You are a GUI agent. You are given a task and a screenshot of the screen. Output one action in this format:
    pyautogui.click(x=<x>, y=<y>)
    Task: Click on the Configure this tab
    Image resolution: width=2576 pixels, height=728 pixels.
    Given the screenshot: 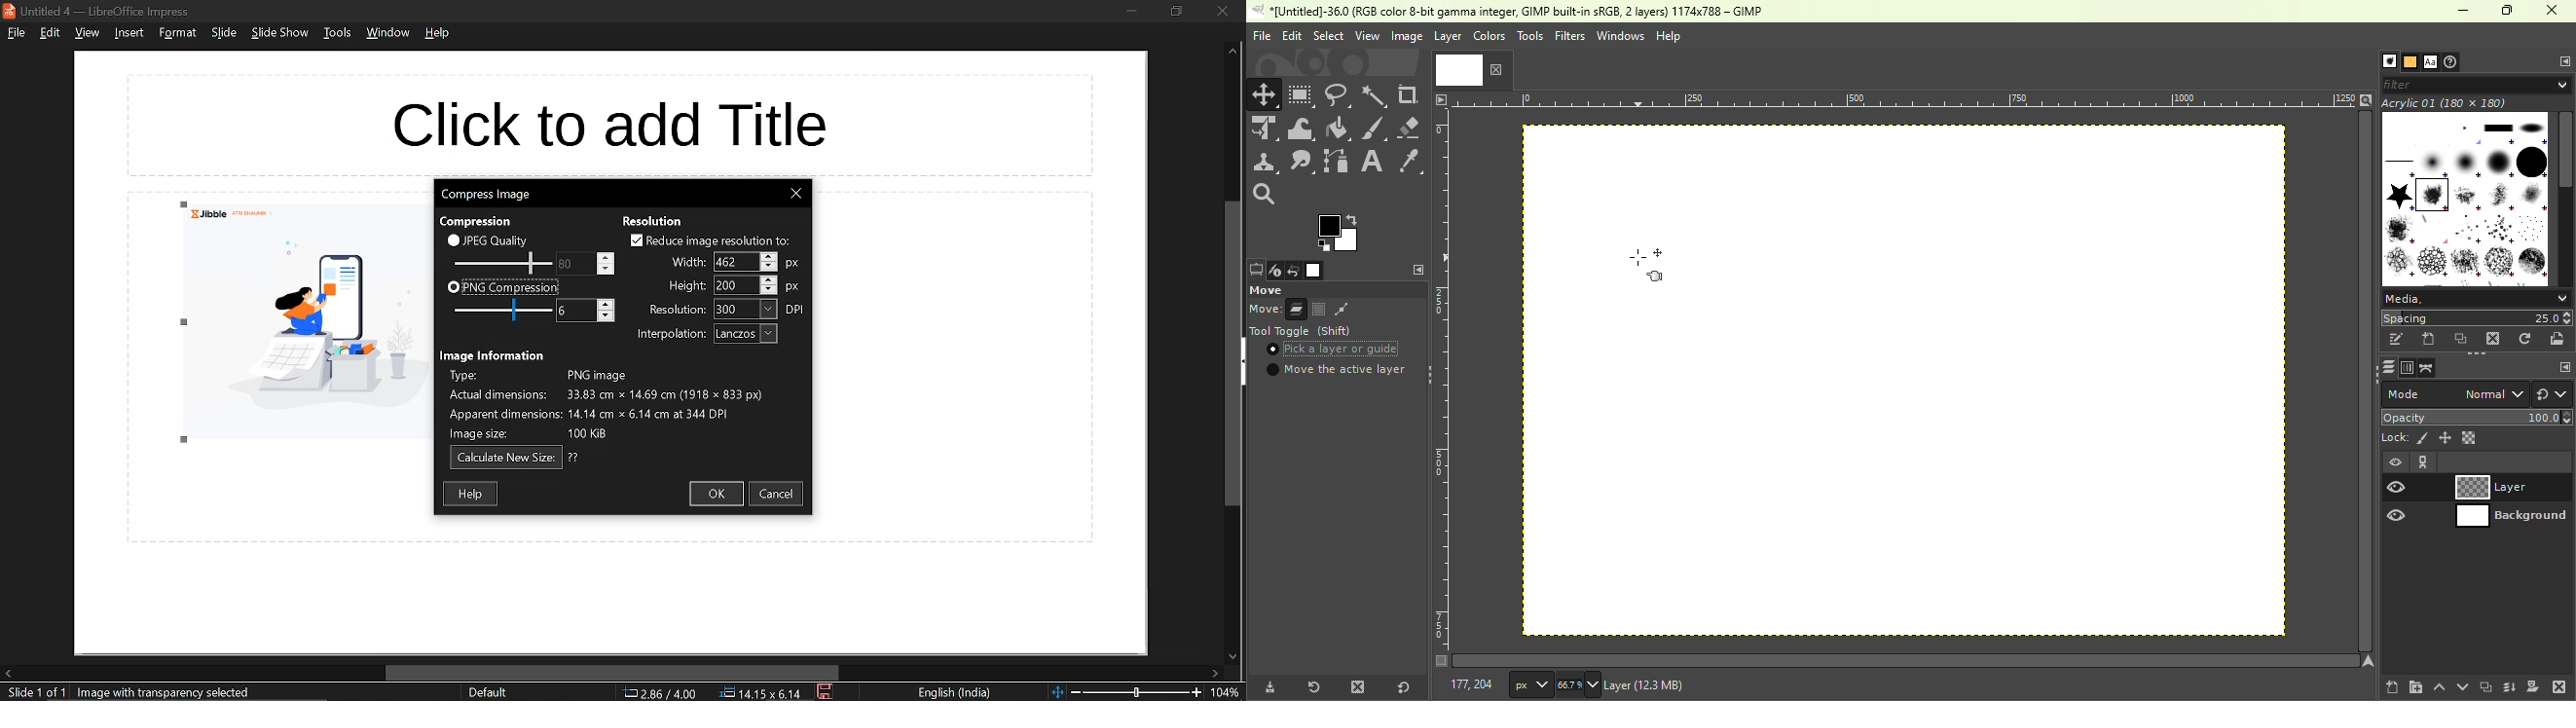 What is the action you would take?
    pyautogui.click(x=1416, y=270)
    